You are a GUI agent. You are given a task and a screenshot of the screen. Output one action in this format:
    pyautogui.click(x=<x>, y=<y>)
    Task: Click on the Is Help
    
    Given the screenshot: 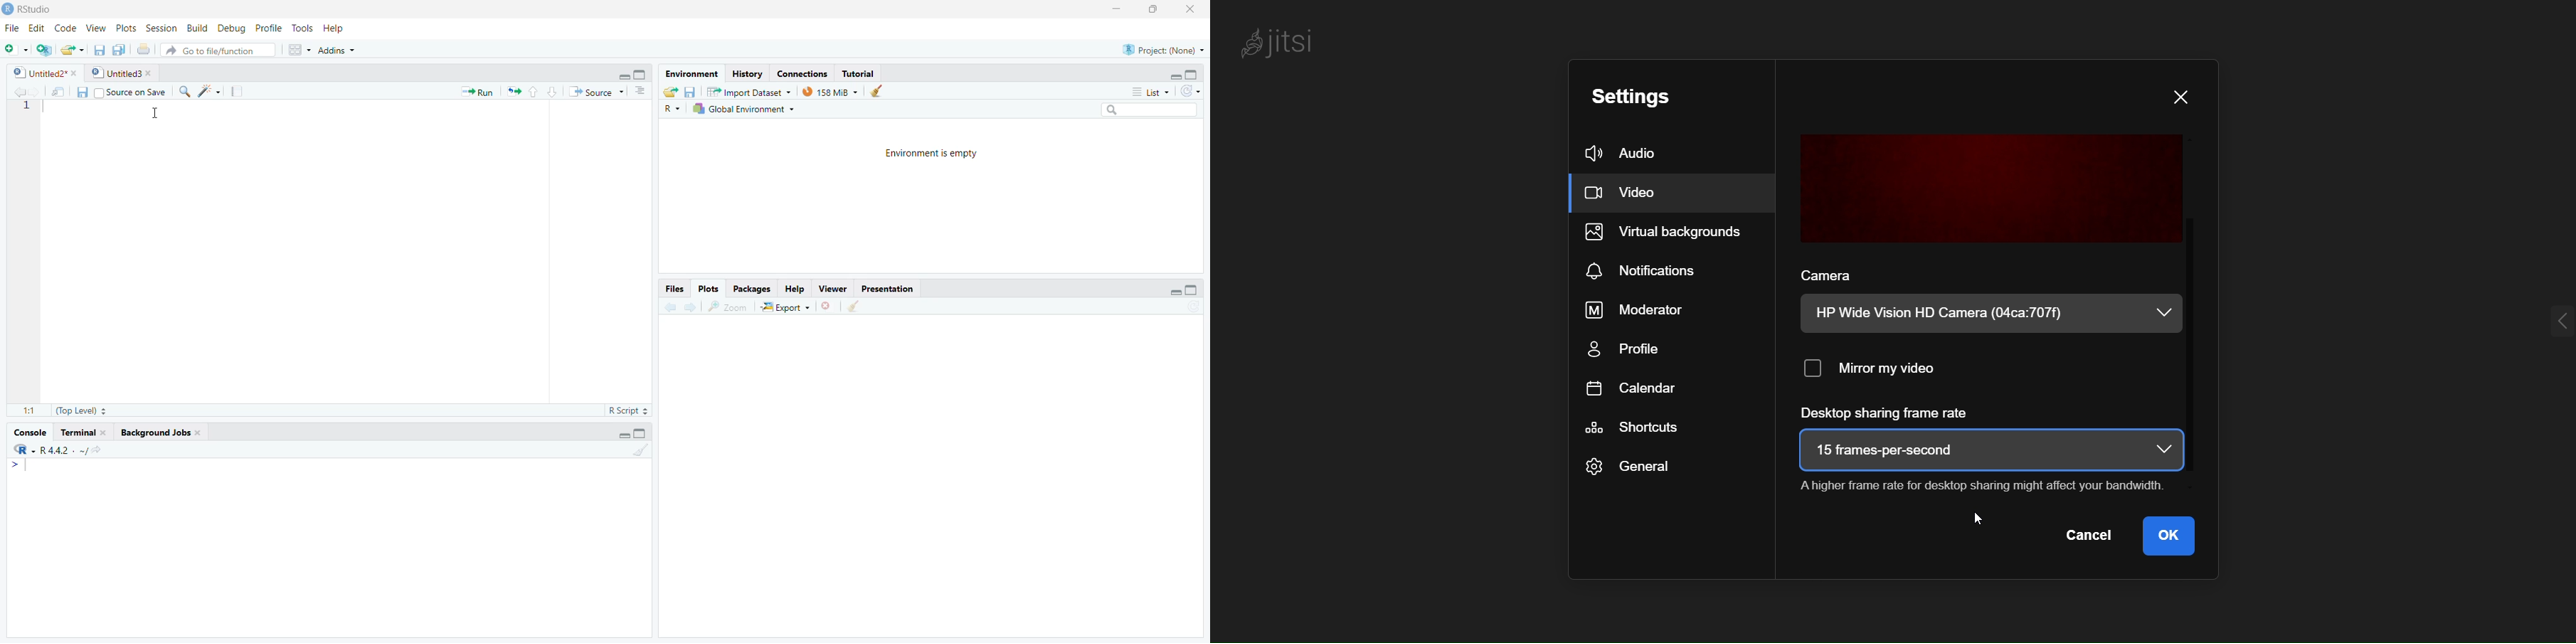 What is the action you would take?
    pyautogui.click(x=339, y=25)
    